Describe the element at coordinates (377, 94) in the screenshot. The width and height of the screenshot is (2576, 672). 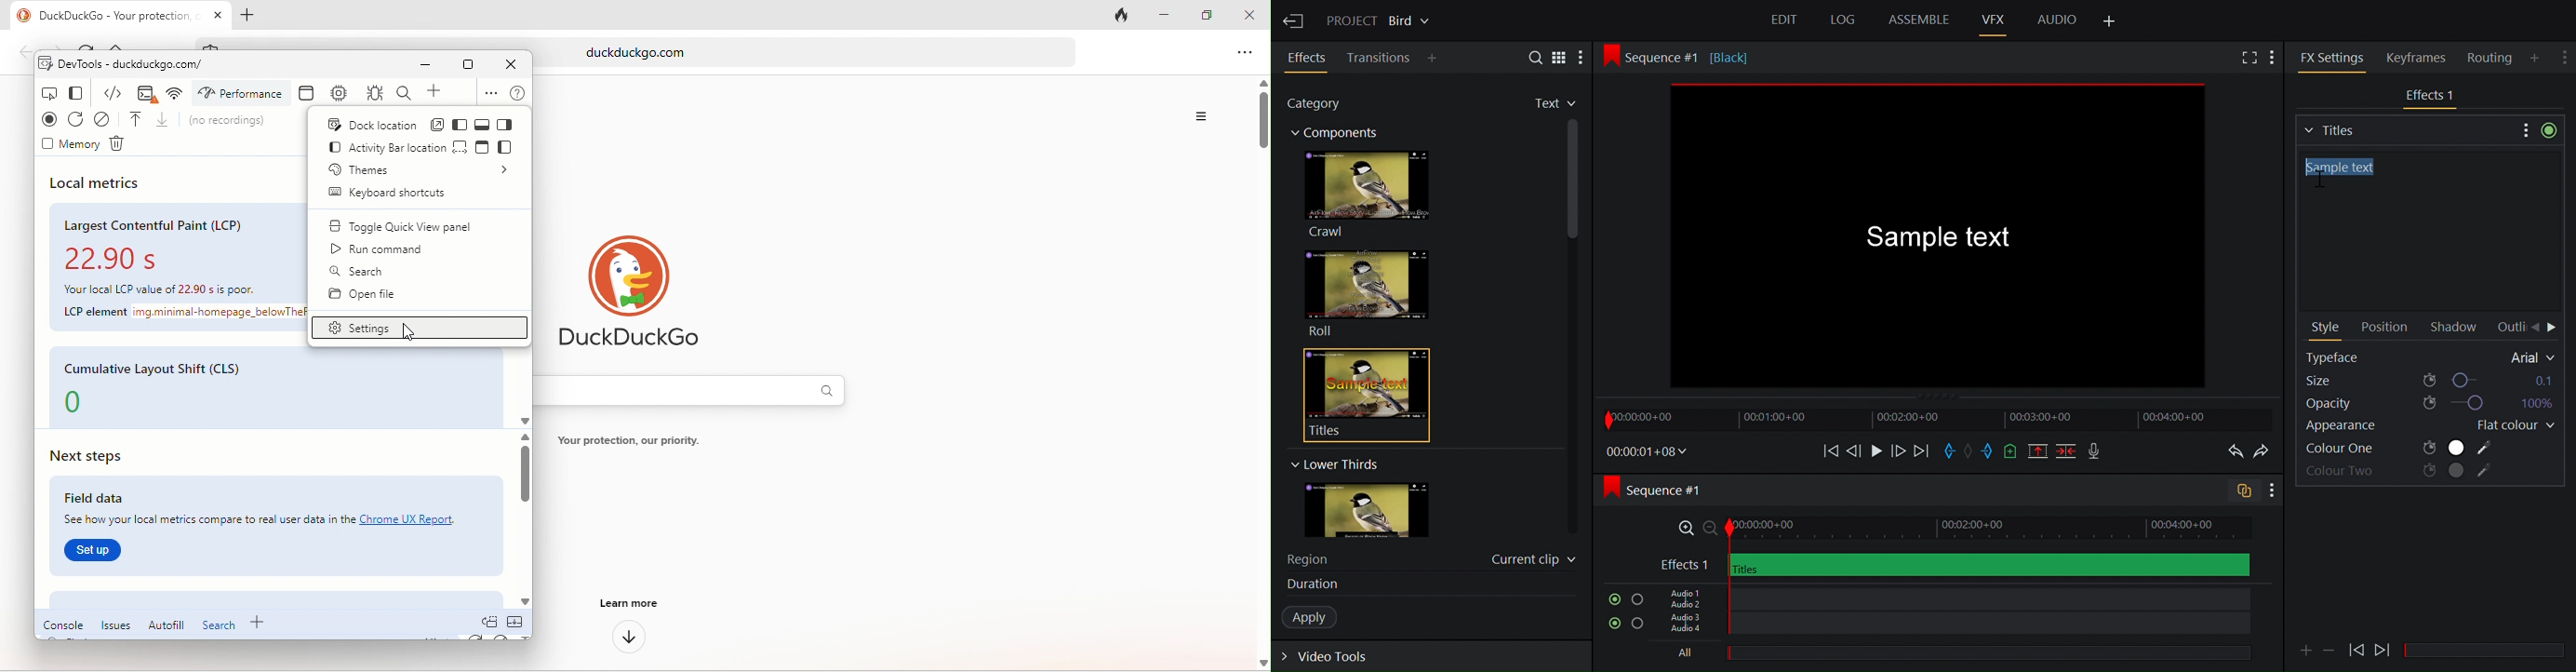
I see `sources` at that location.